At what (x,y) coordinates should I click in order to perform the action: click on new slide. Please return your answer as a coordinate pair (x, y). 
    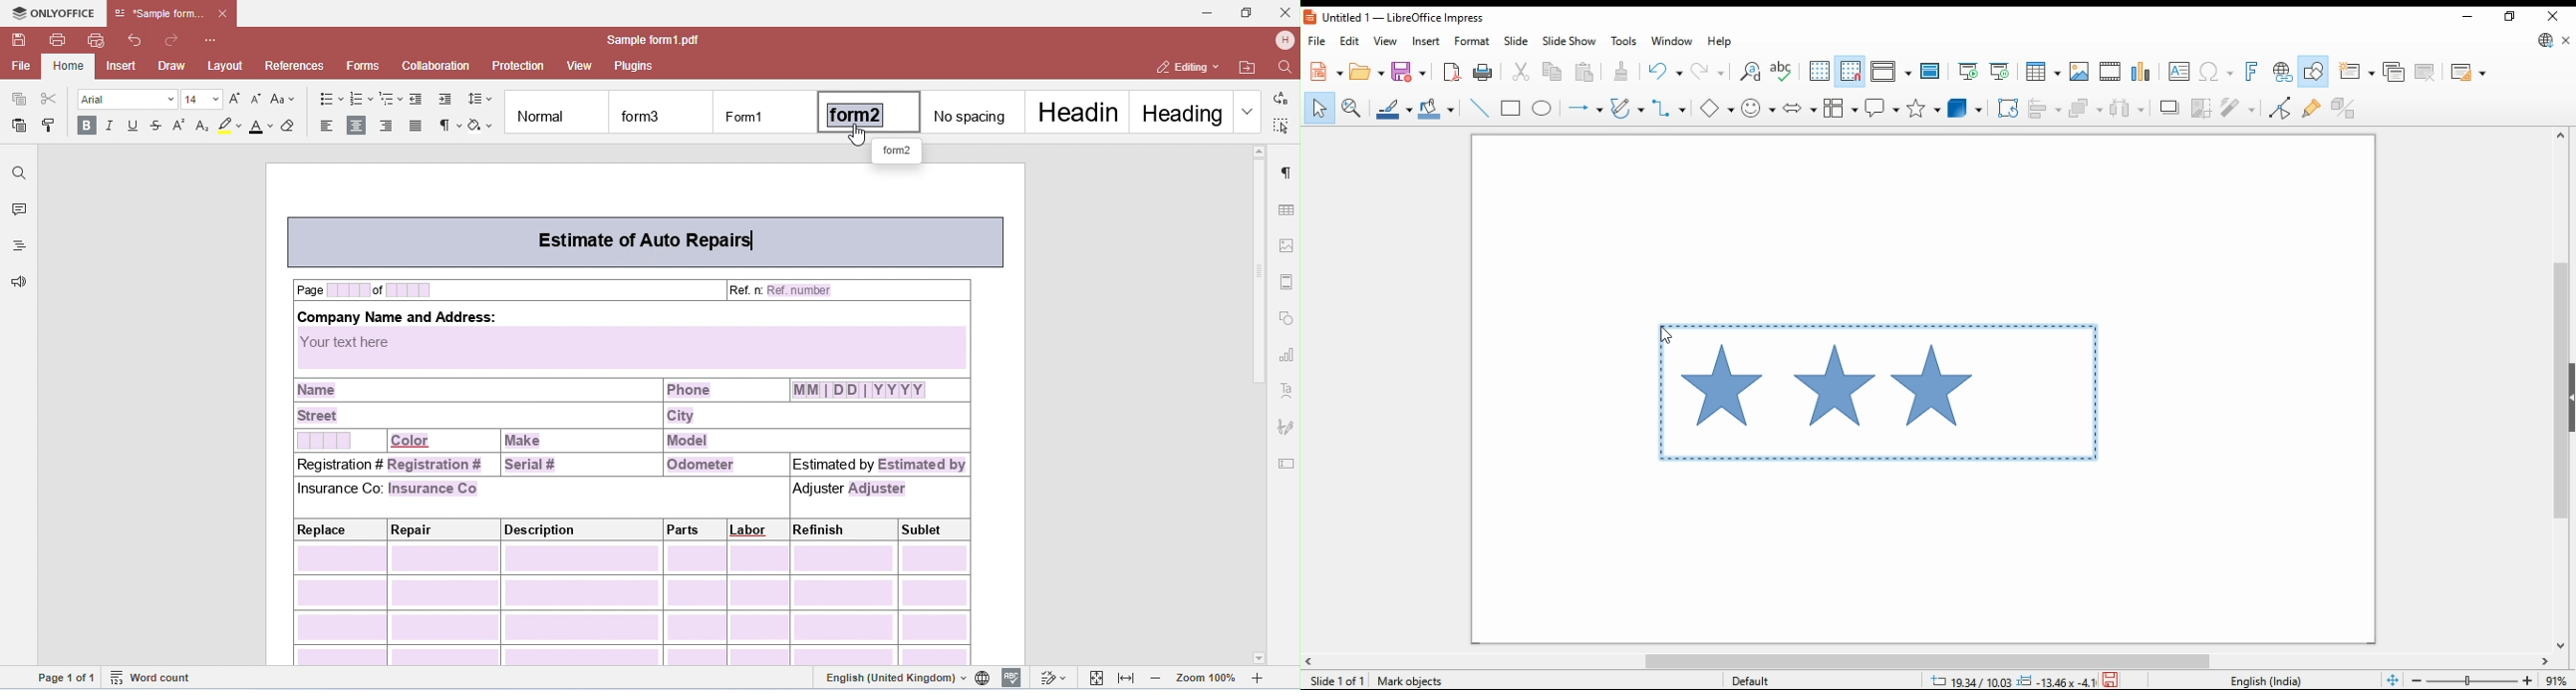
    Looking at the image, I should click on (2356, 72).